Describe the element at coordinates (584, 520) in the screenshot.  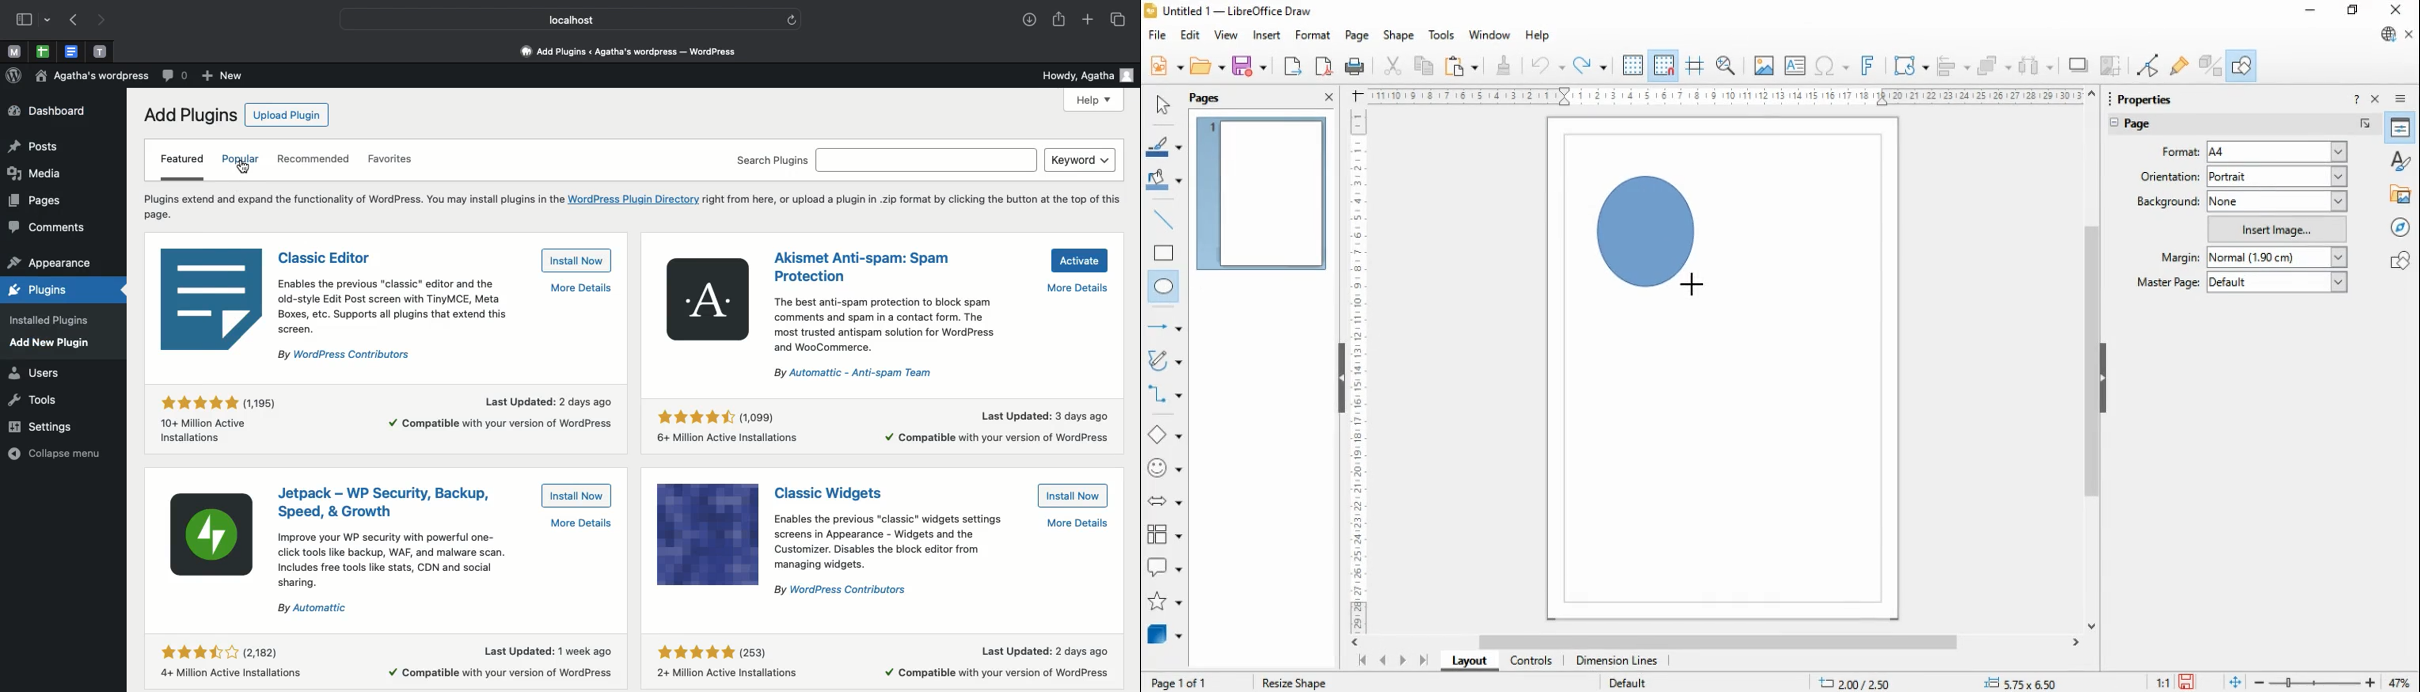
I see `More details` at that location.